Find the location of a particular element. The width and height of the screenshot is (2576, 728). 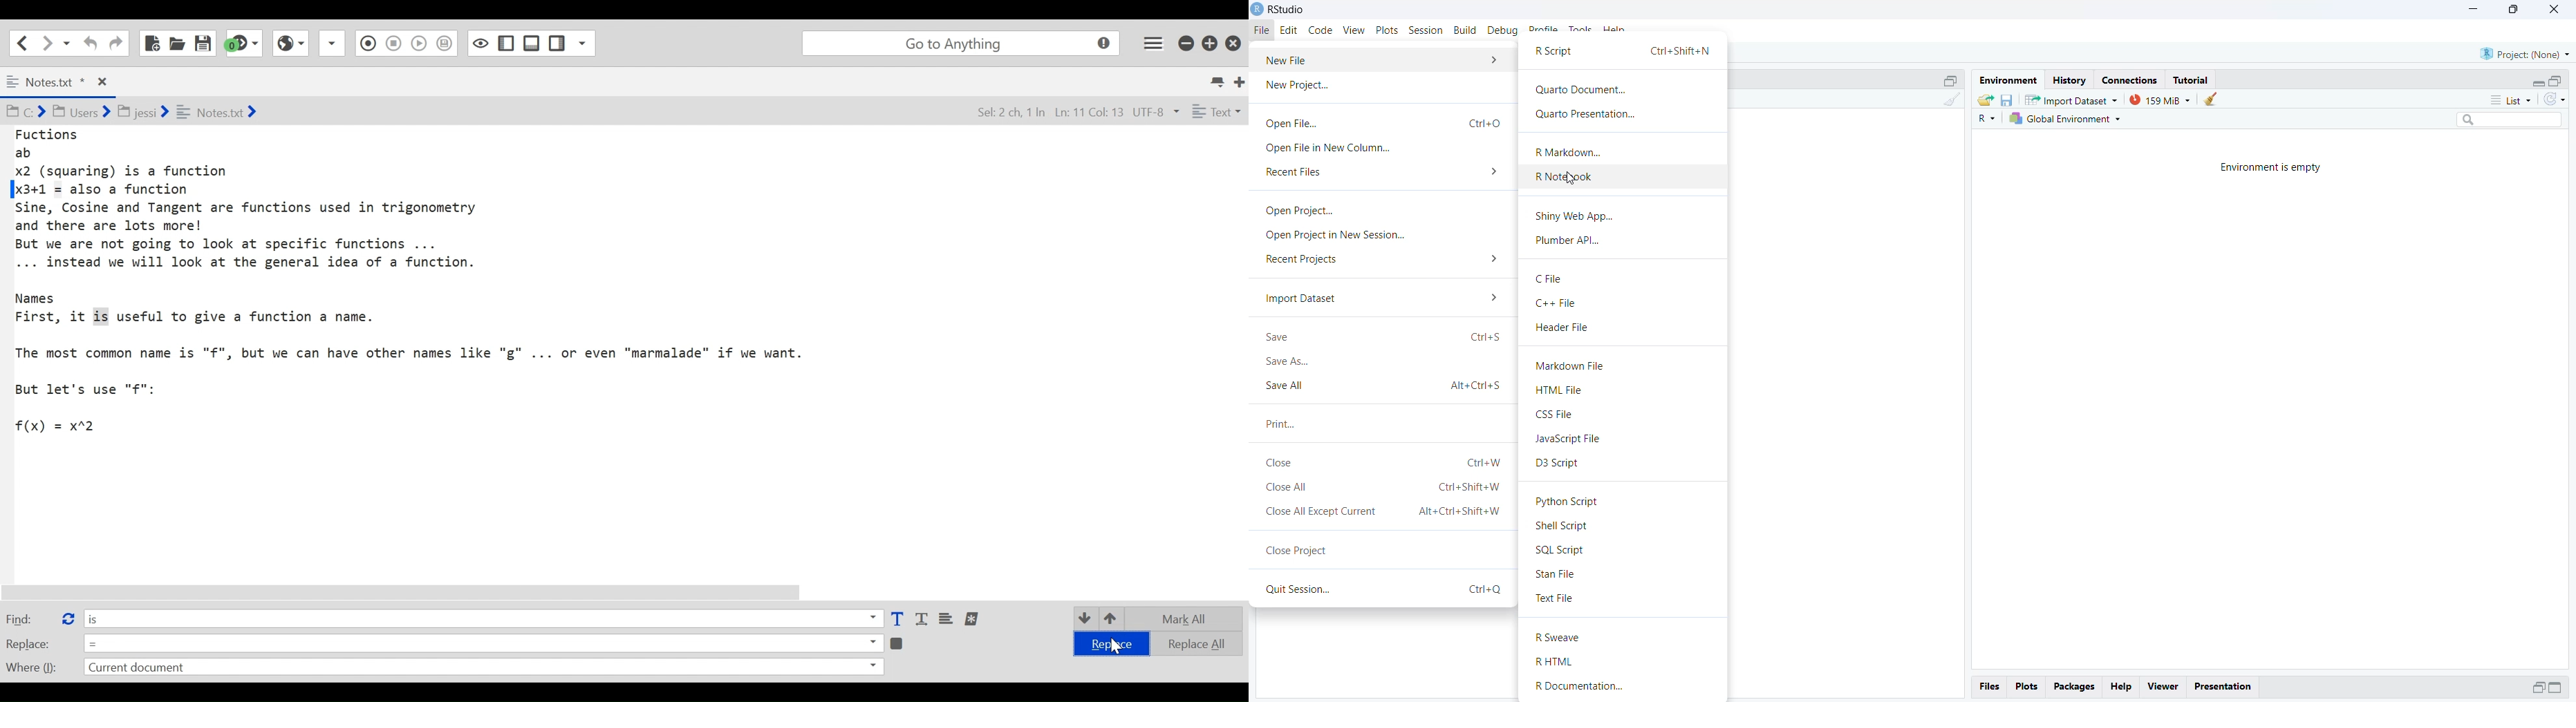

Markdown File is located at coordinates (1573, 366).